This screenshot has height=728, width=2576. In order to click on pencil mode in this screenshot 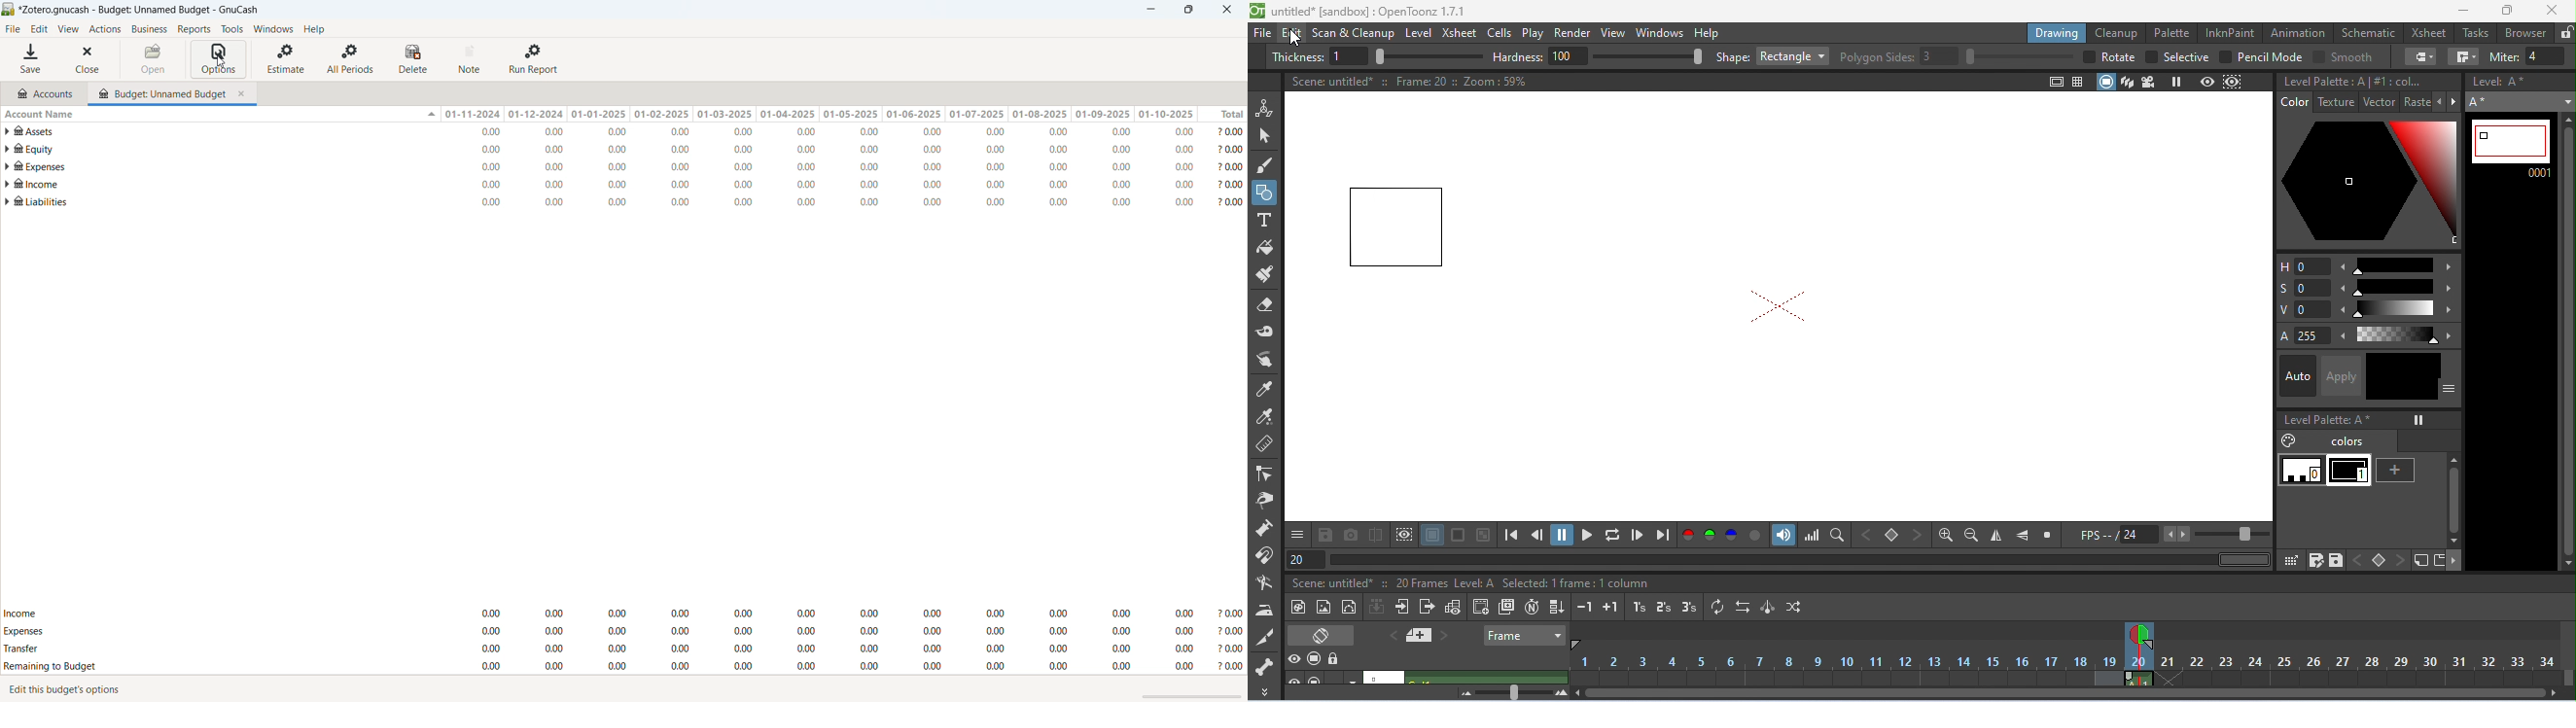, I will do `click(2260, 57)`.